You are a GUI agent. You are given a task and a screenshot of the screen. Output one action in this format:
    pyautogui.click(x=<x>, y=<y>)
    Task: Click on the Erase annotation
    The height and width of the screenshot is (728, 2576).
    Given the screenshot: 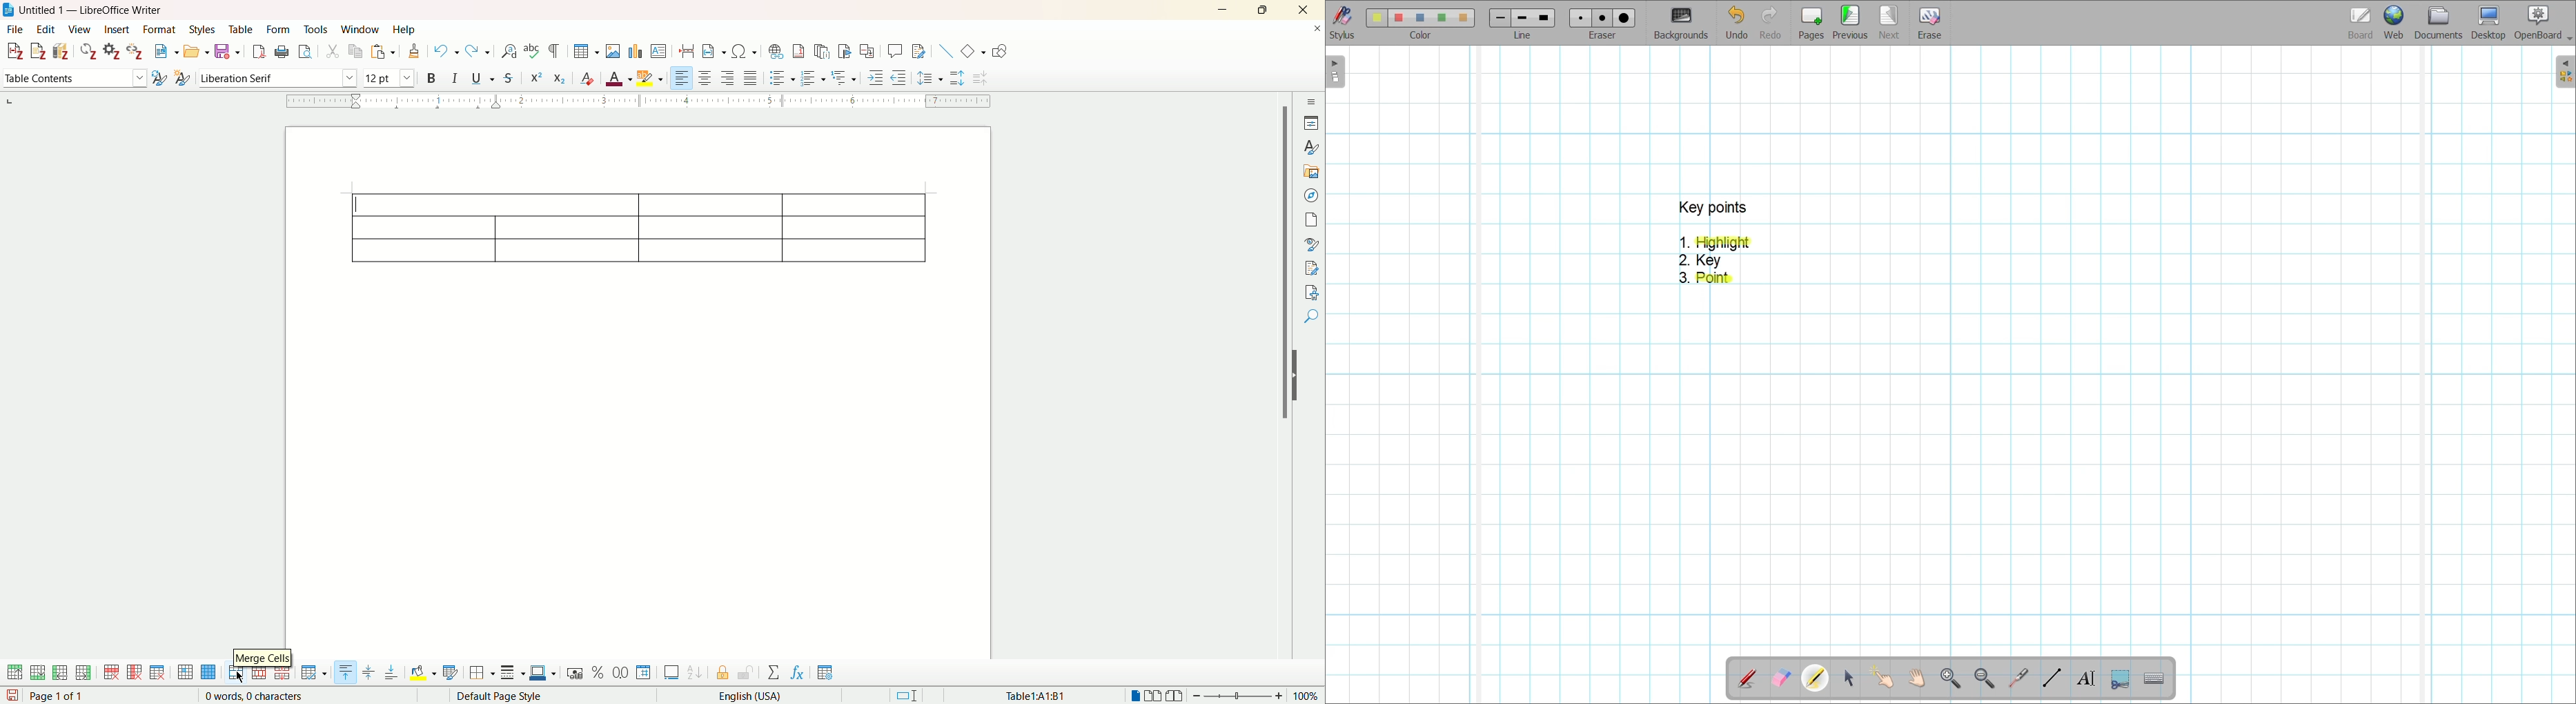 What is the action you would take?
    pyautogui.click(x=1782, y=679)
    